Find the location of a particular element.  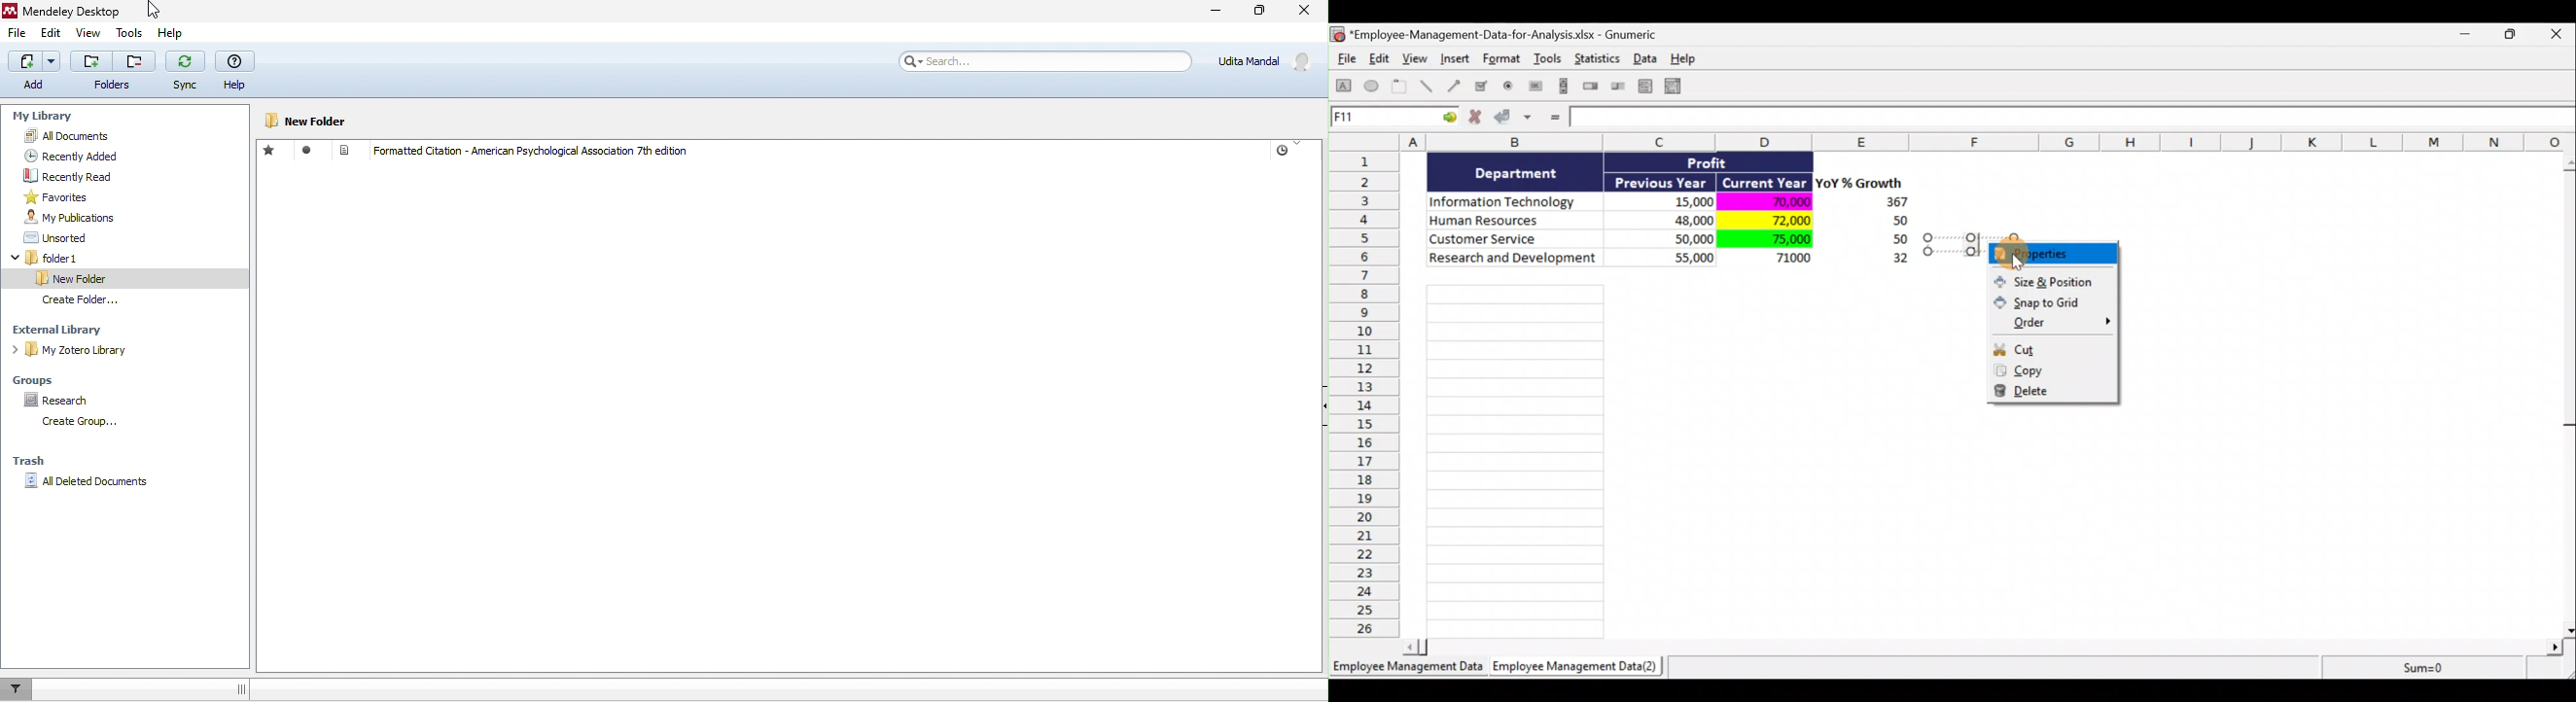

Edit is located at coordinates (1380, 60).